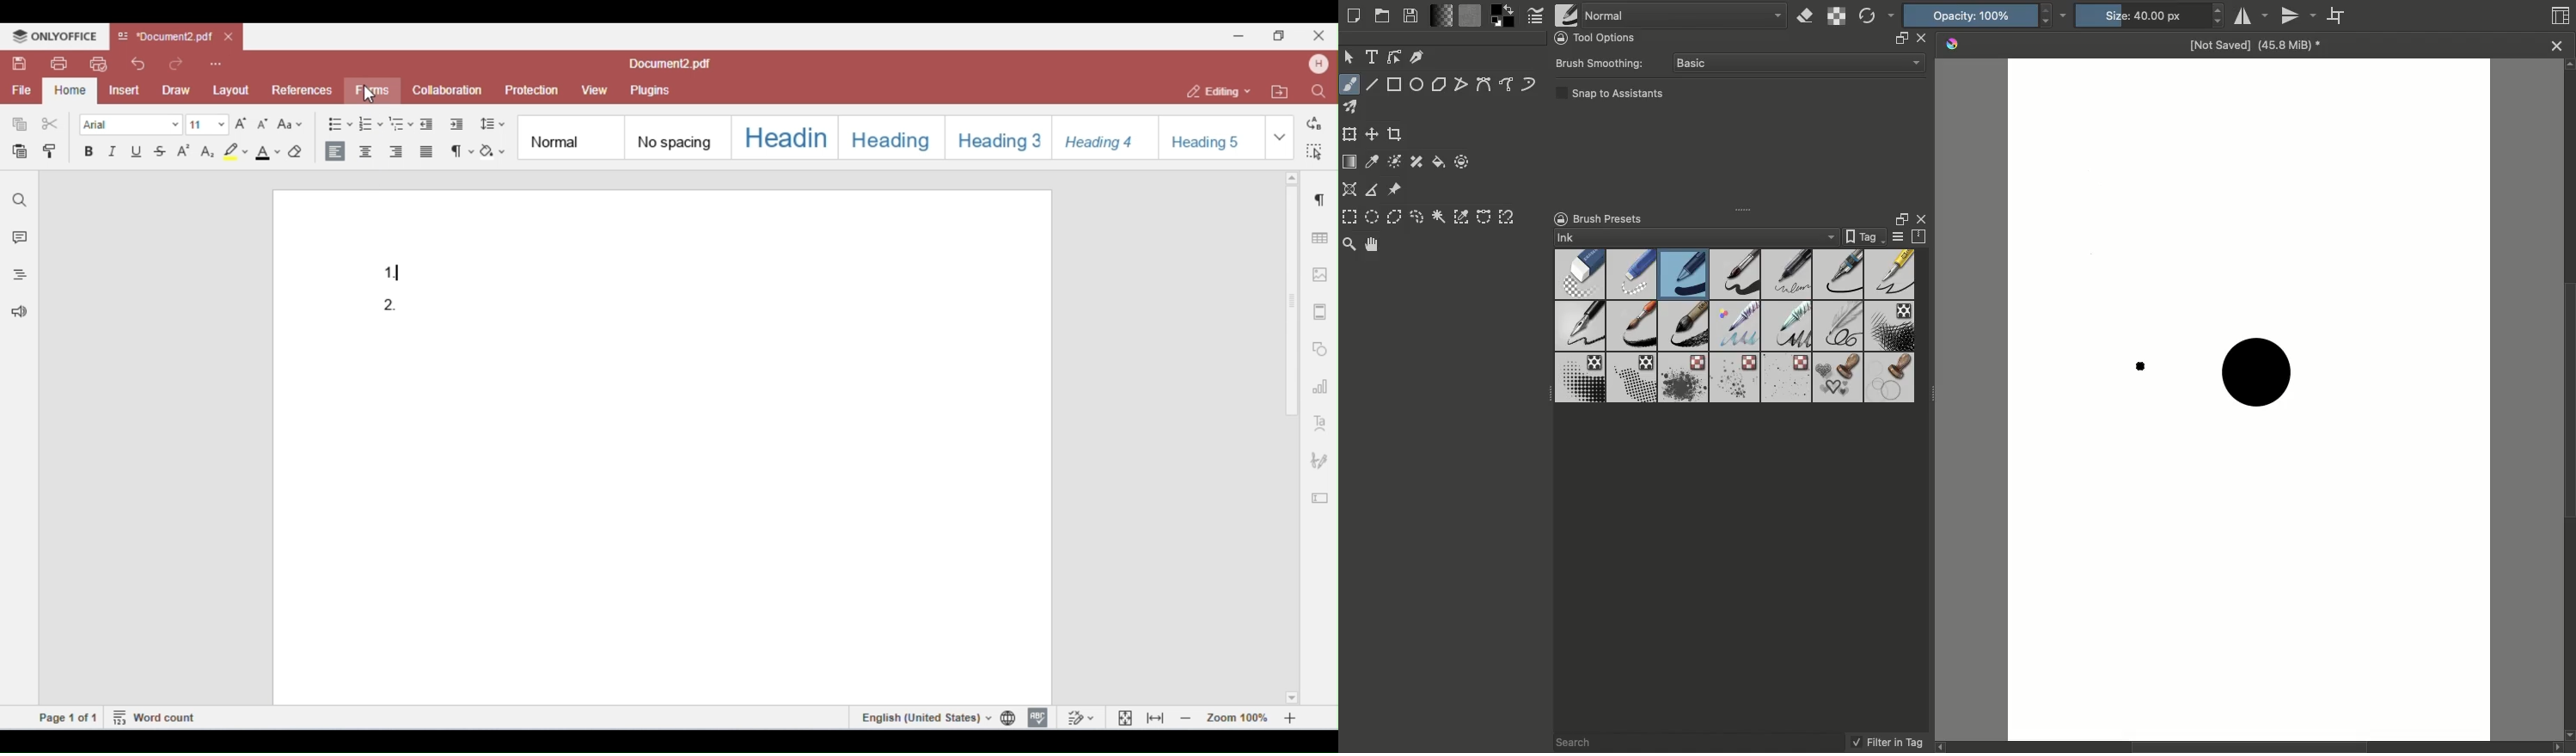 The image size is (2576, 756). What do you see at coordinates (1373, 190) in the screenshot?
I see `Measure distance` at bounding box center [1373, 190].